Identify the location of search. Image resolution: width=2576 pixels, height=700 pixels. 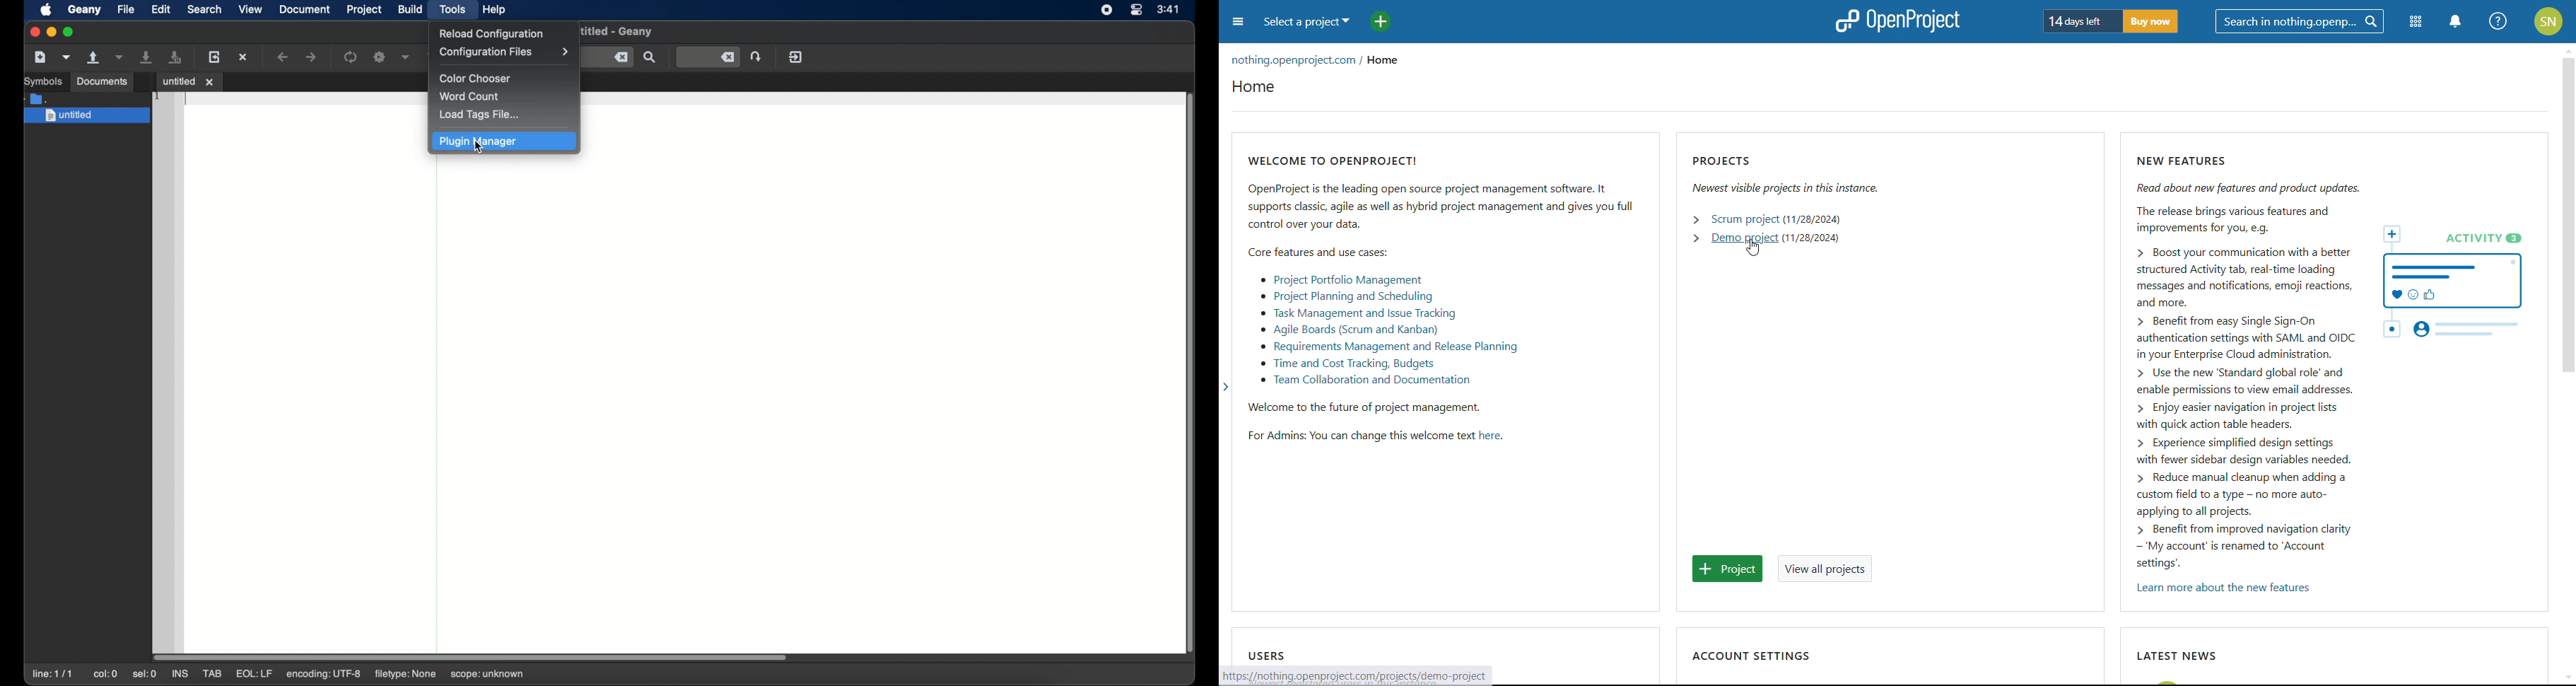
(2300, 21).